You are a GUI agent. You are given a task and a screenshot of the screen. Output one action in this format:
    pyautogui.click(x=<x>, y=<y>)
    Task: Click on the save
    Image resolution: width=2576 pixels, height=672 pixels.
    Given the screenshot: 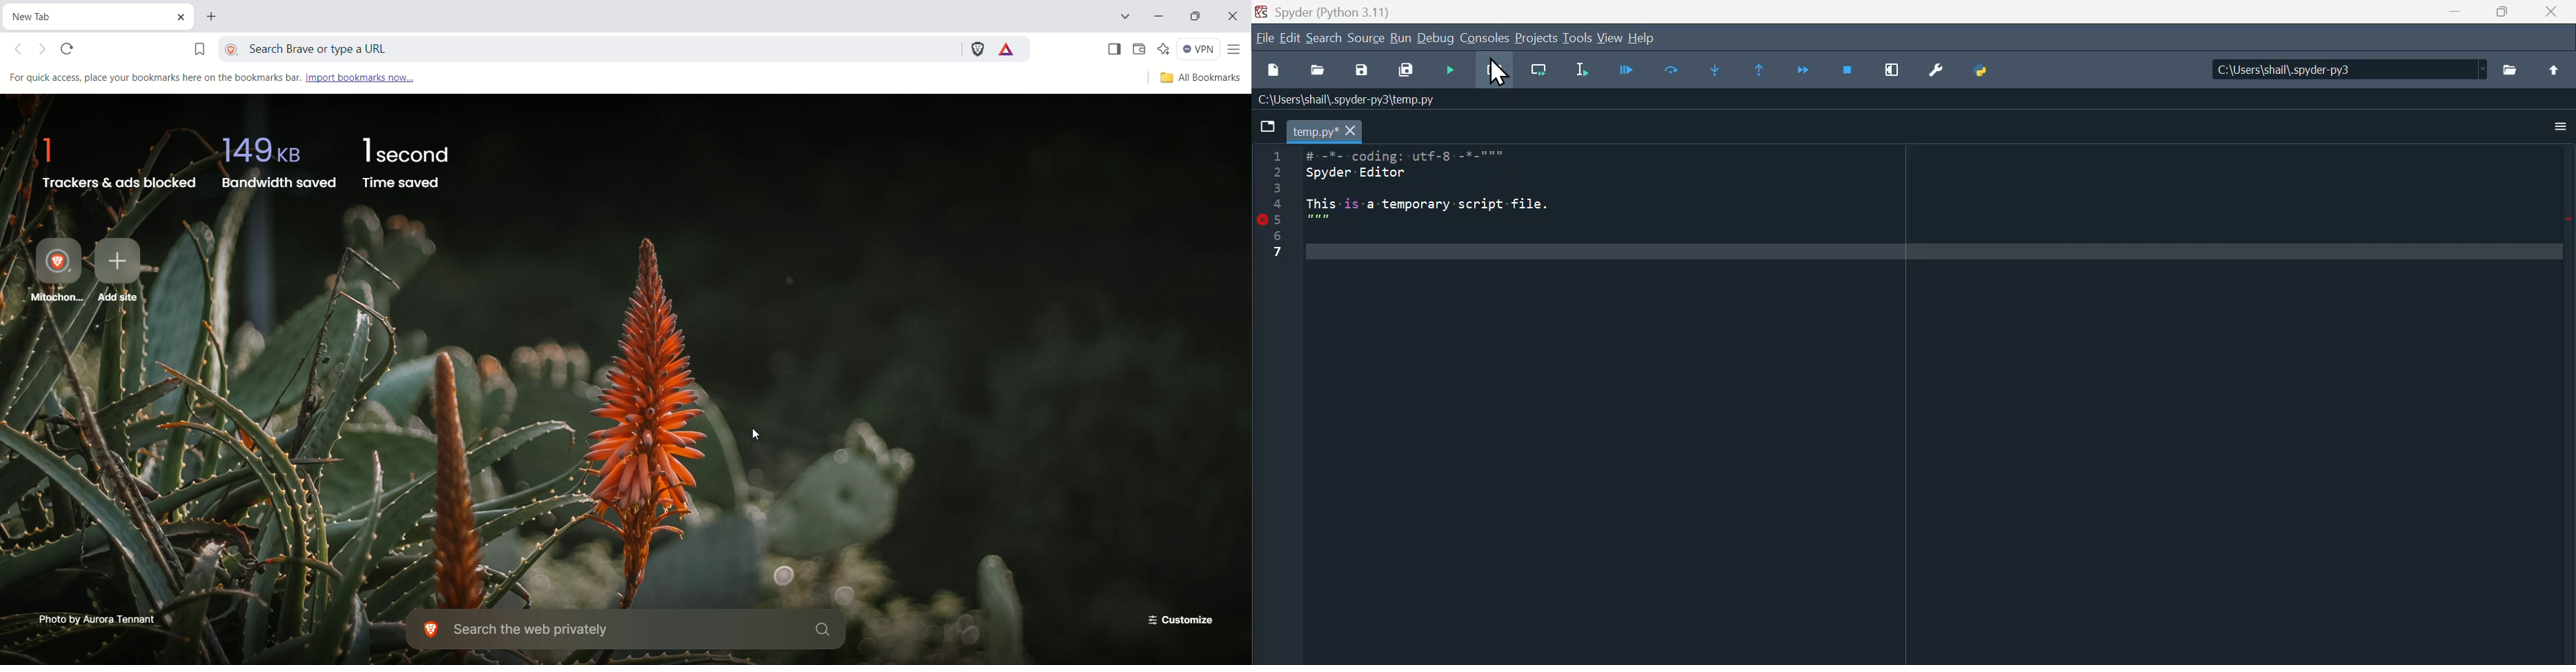 What is the action you would take?
    pyautogui.click(x=1359, y=72)
    